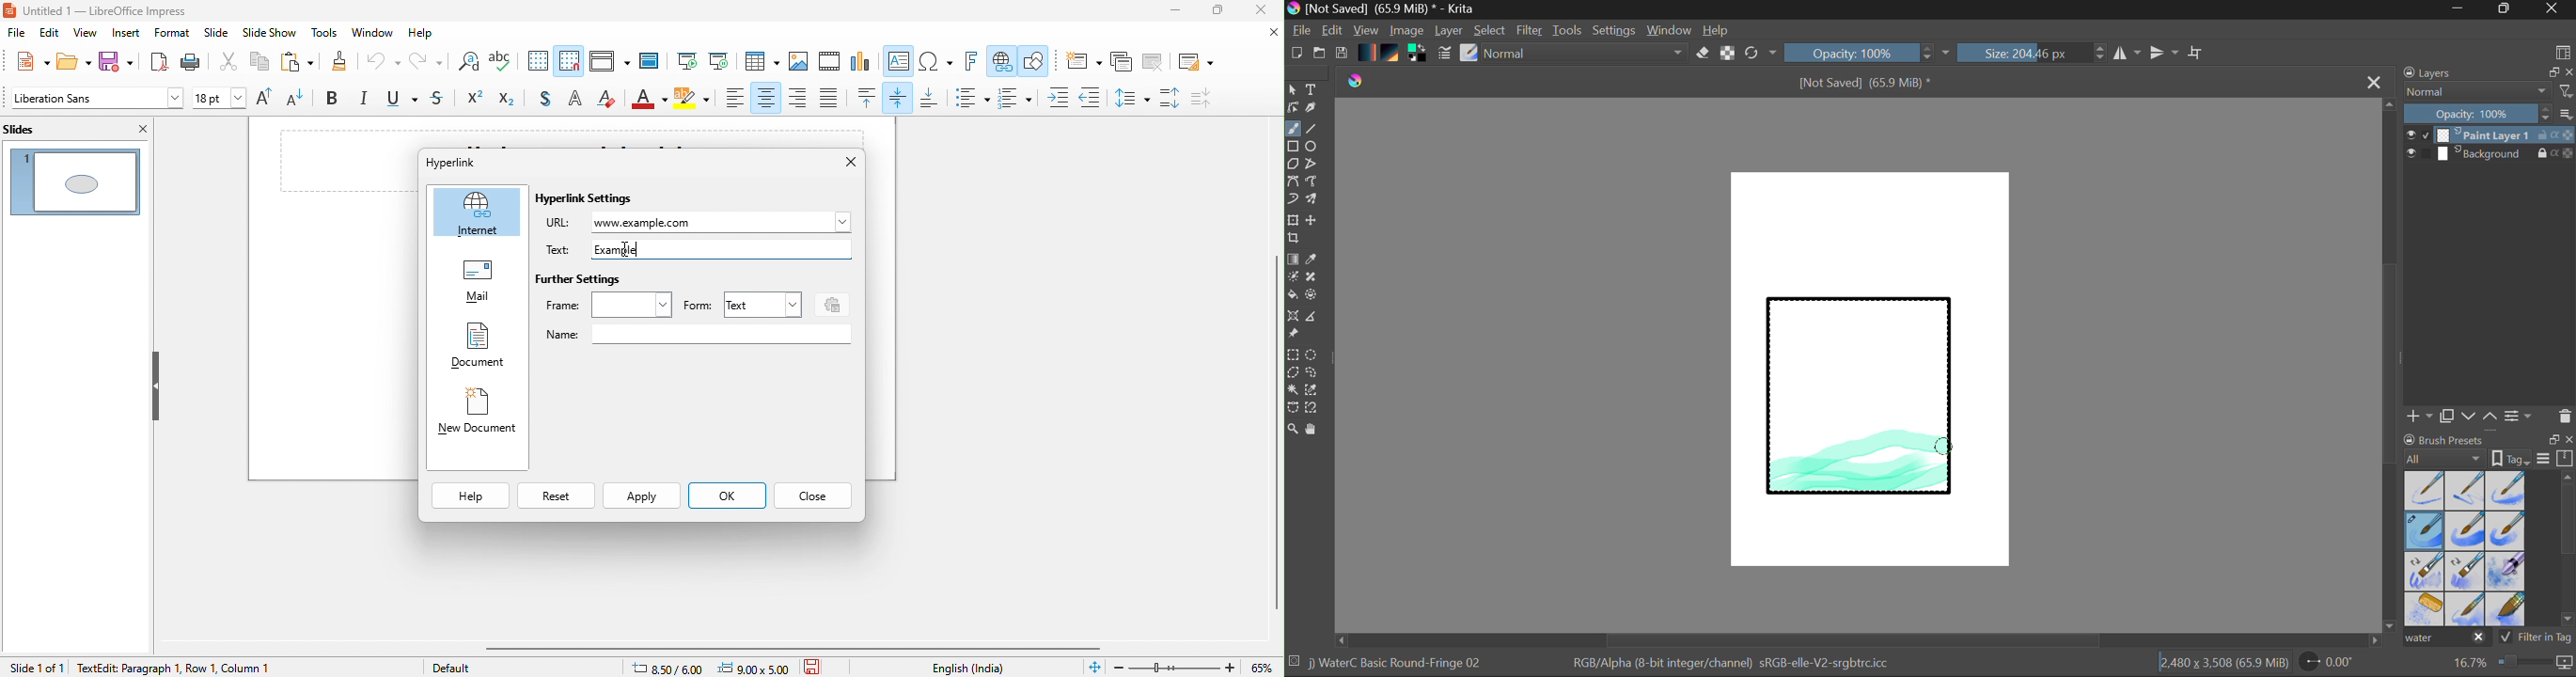 The image size is (2576, 700). What do you see at coordinates (51, 34) in the screenshot?
I see `edit` at bounding box center [51, 34].